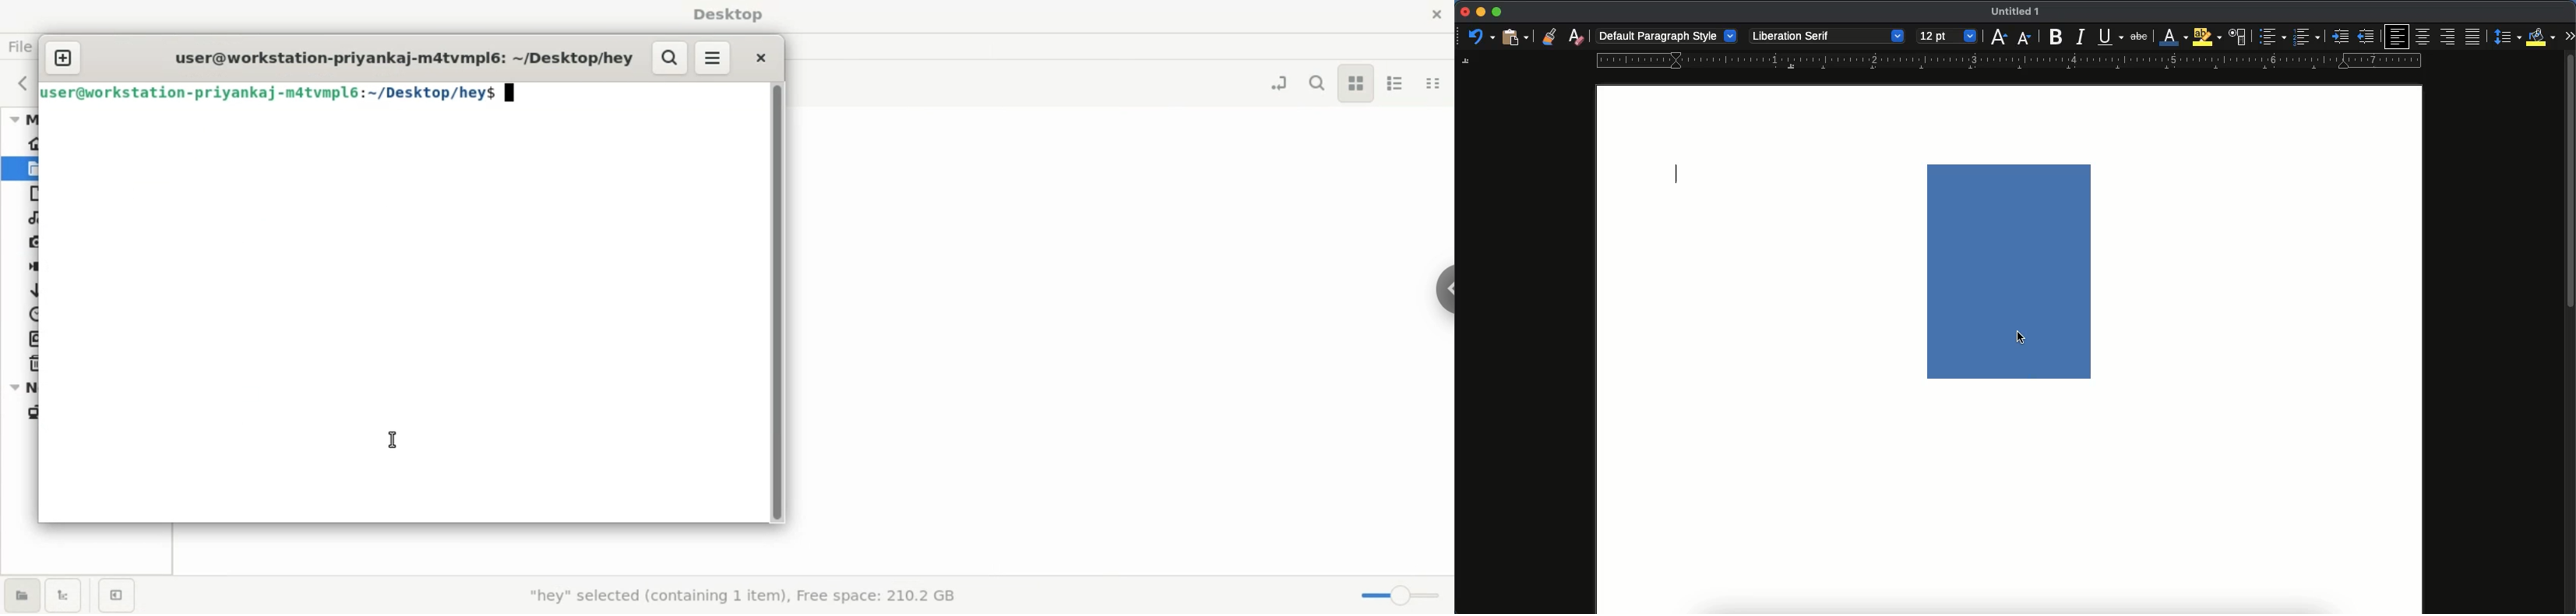 Image resolution: width=2576 pixels, height=616 pixels. Describe the element at coordinates (2079, 40) in the screenshot. I see `italic` at that location.